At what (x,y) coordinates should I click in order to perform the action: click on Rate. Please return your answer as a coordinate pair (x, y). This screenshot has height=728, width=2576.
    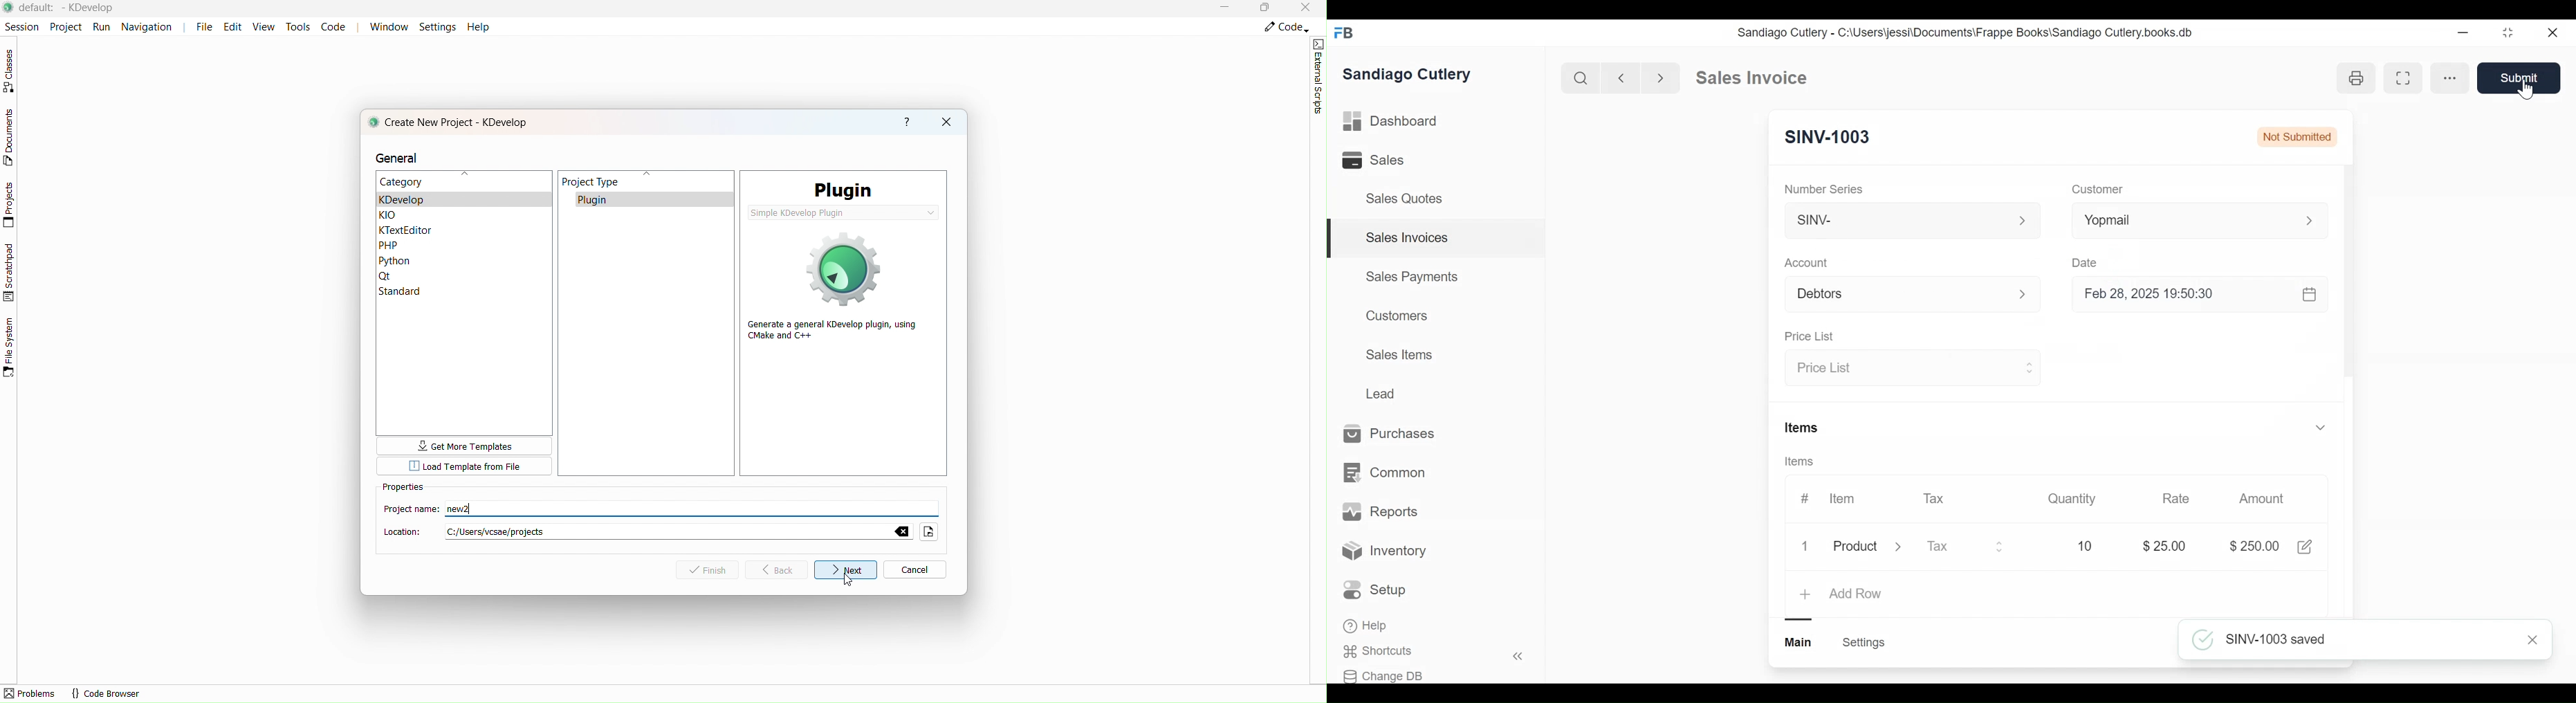
    Looking at the image, I should click on (2176, 499).